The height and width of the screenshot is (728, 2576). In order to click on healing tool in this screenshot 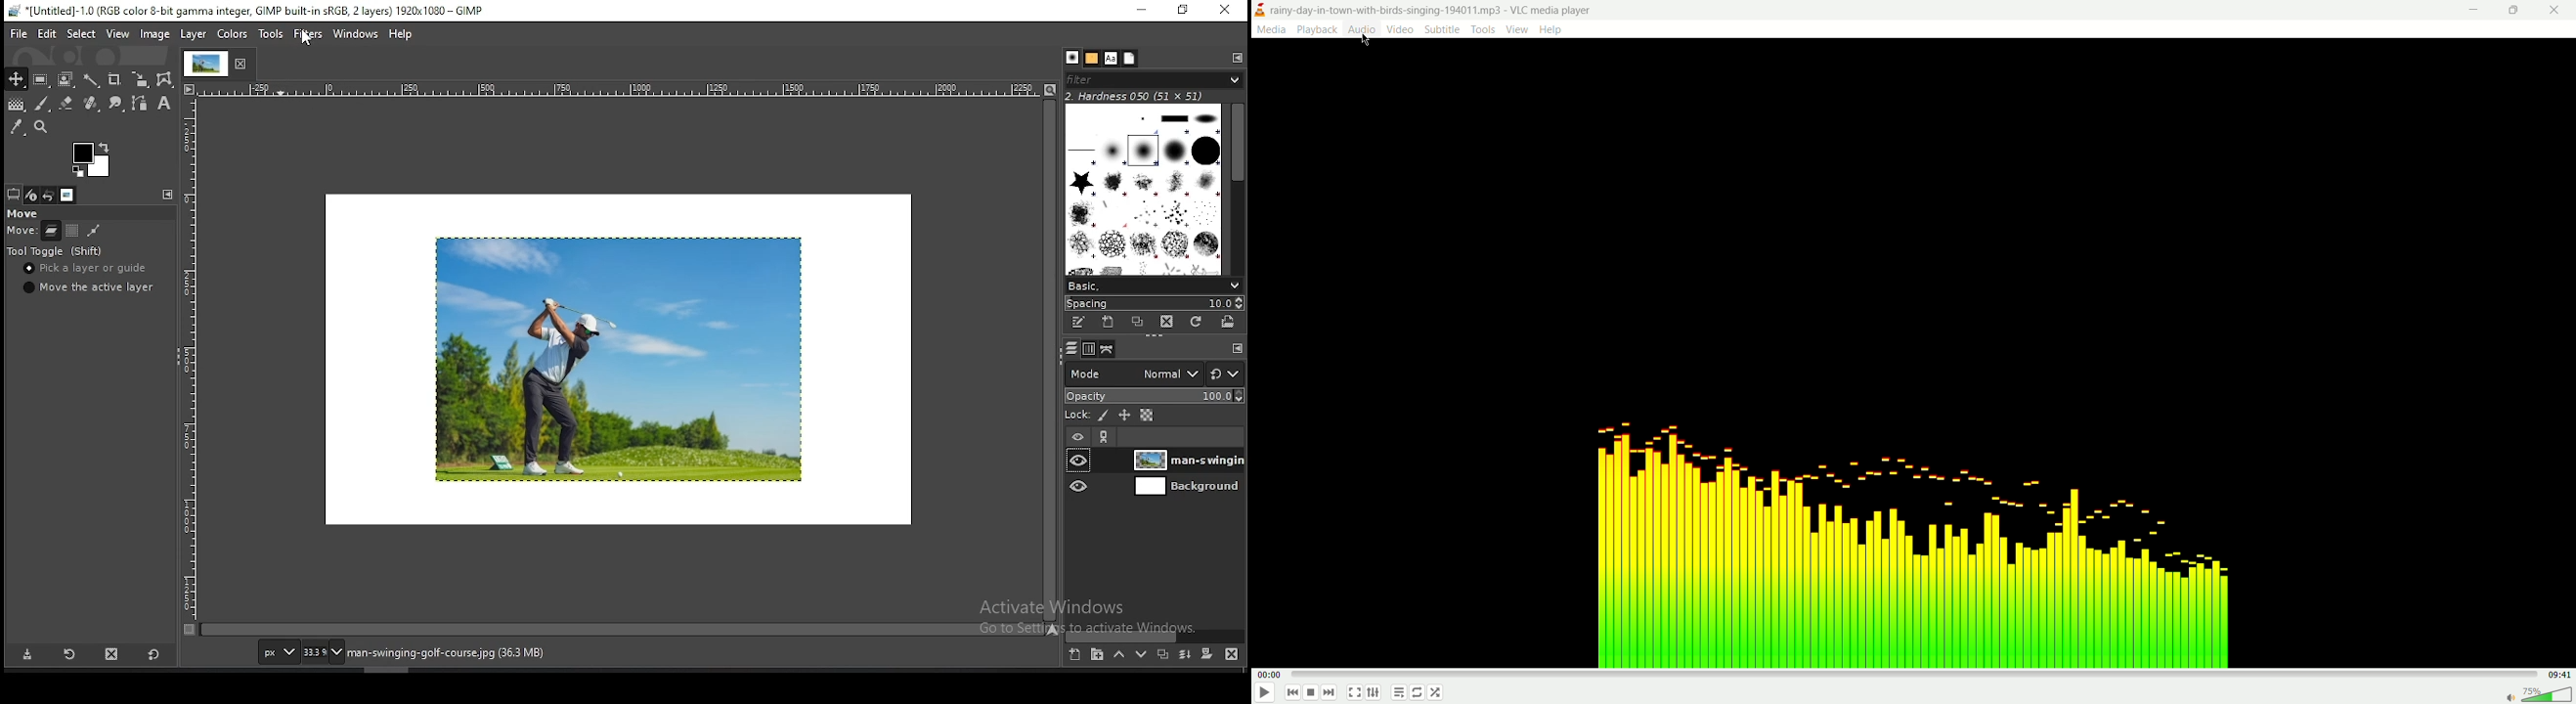, I will do `click(91, 104)`.